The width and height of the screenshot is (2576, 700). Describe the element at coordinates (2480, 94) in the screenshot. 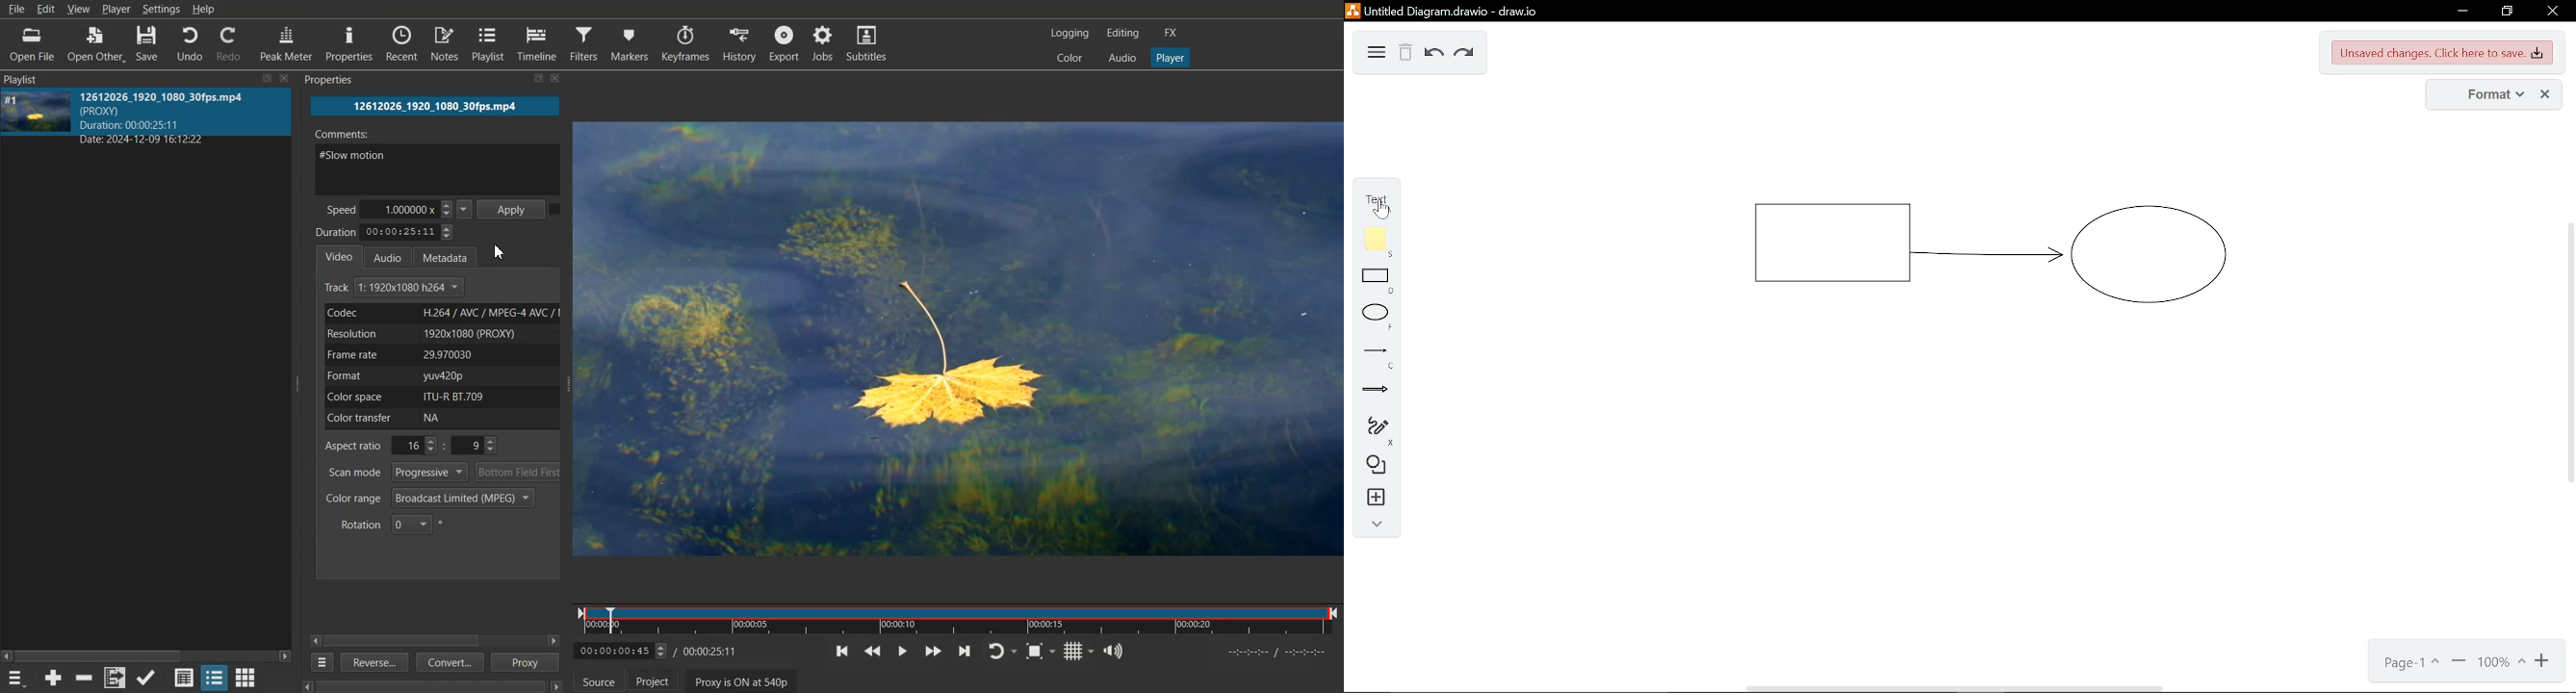

I see `format` at that location.